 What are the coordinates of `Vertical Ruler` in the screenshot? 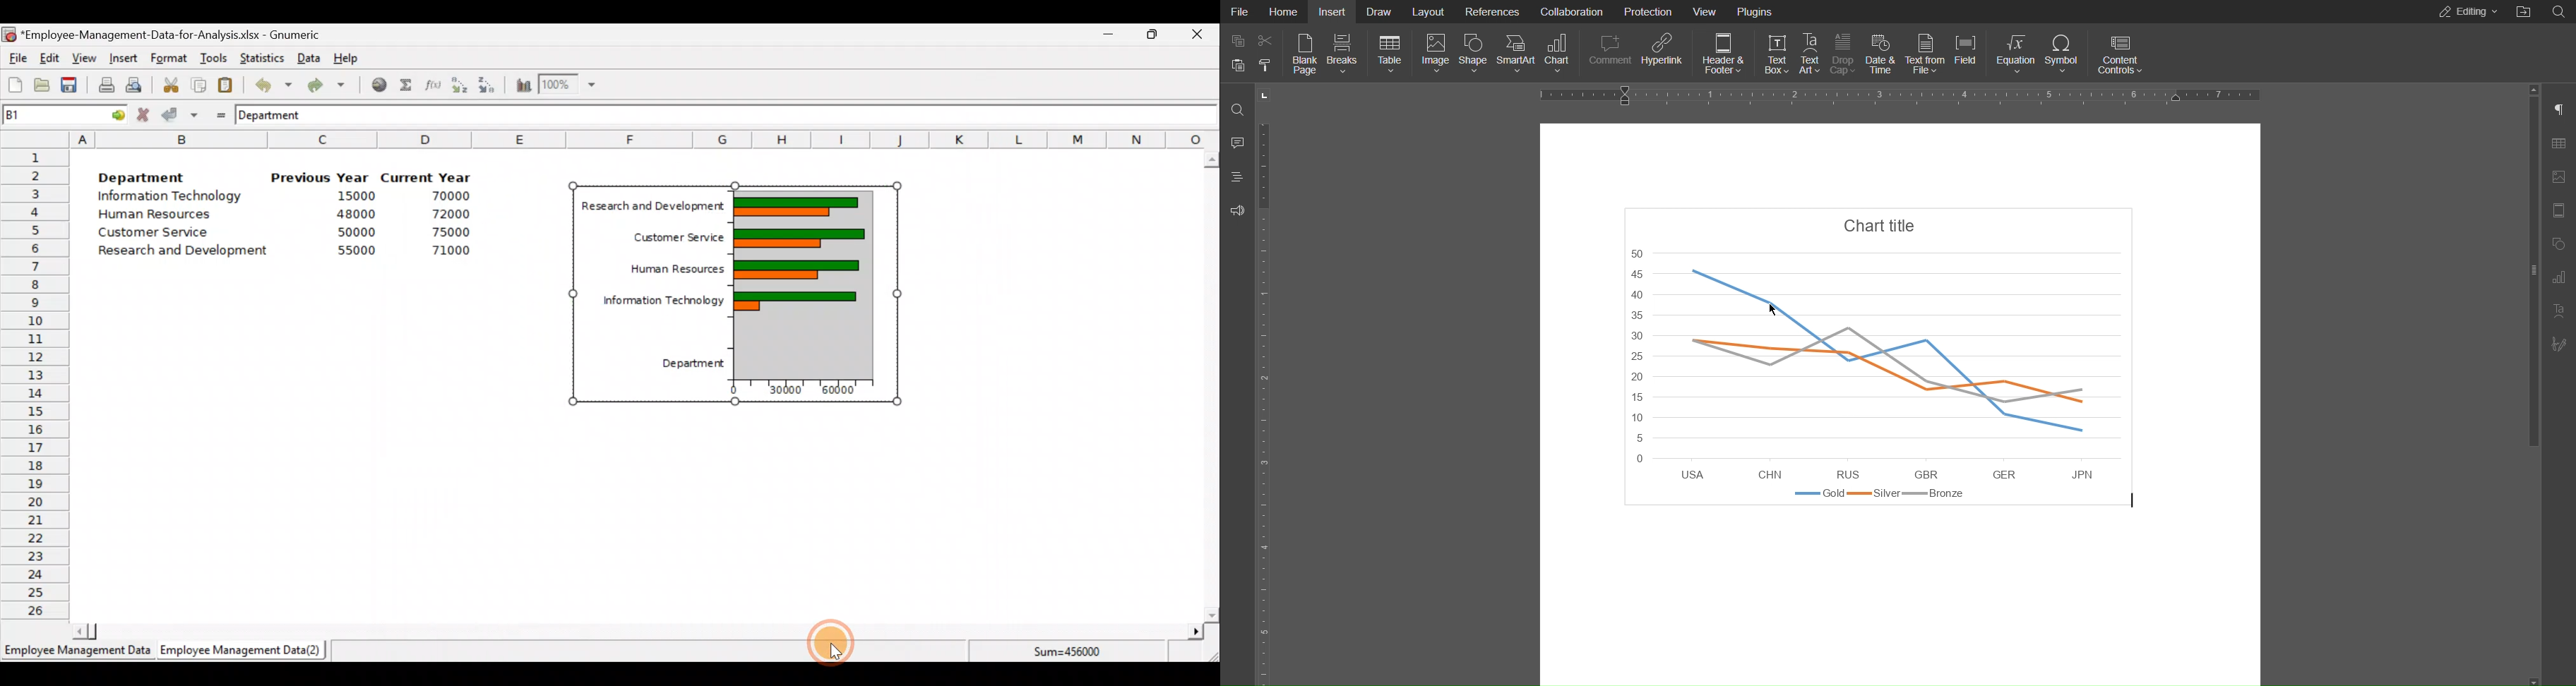 It's located at (1268, 399).